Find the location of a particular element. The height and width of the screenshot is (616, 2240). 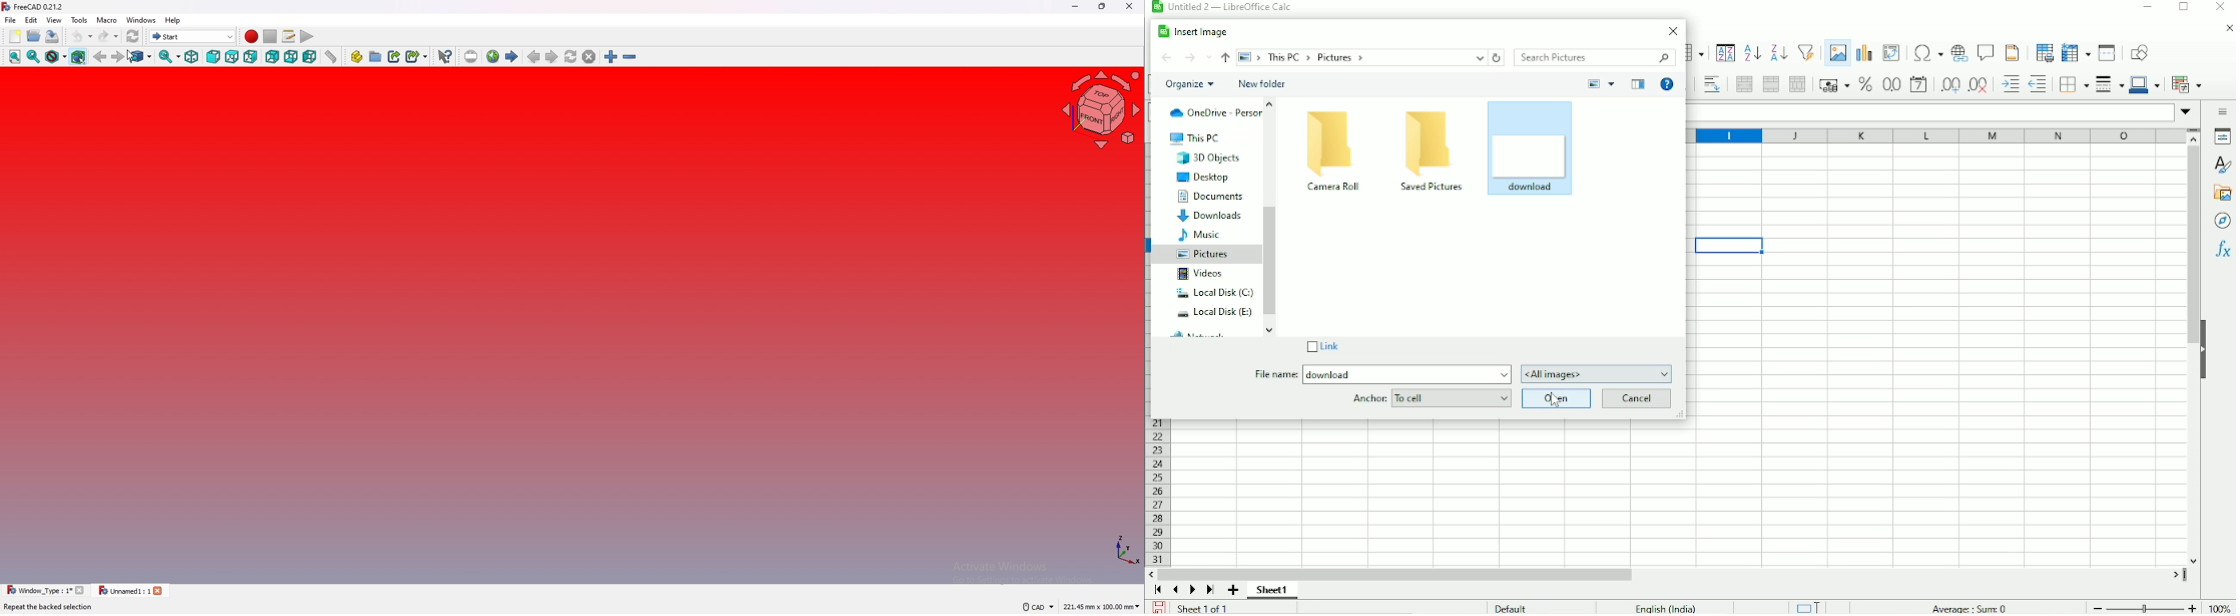

close is located at coordinates (1130, 7).